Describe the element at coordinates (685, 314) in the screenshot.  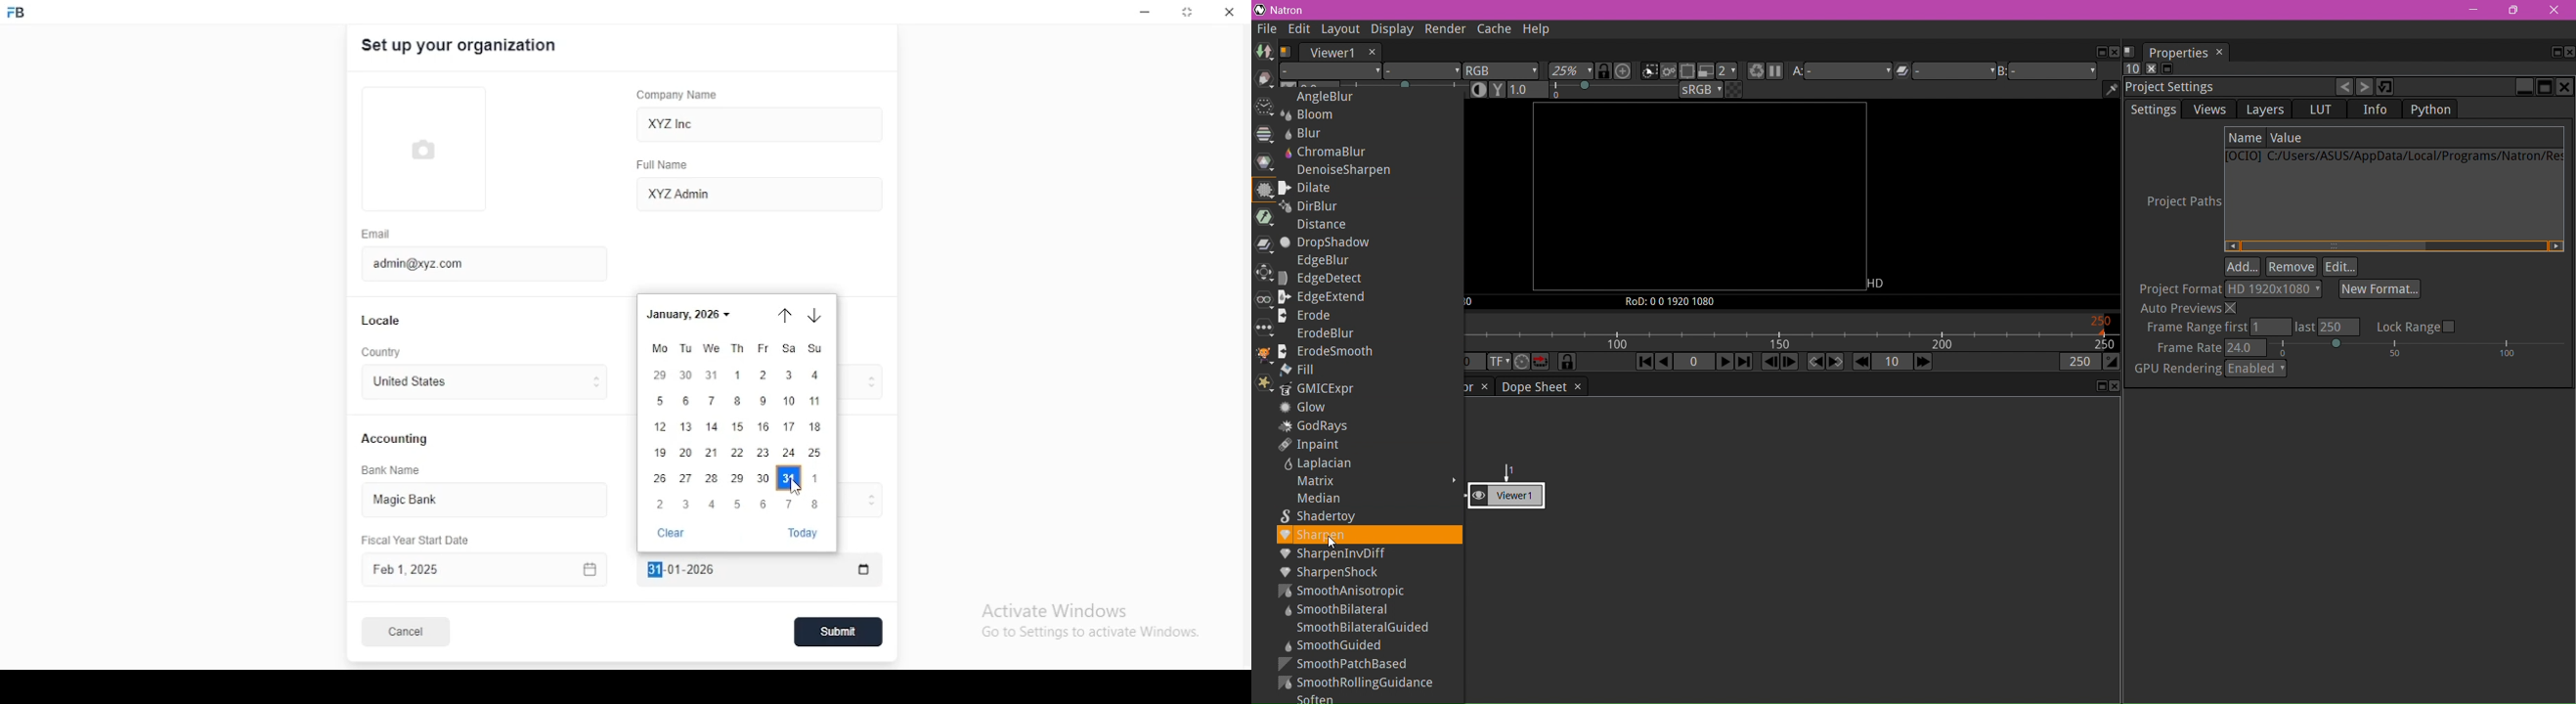
I see `january 2025` at that location.